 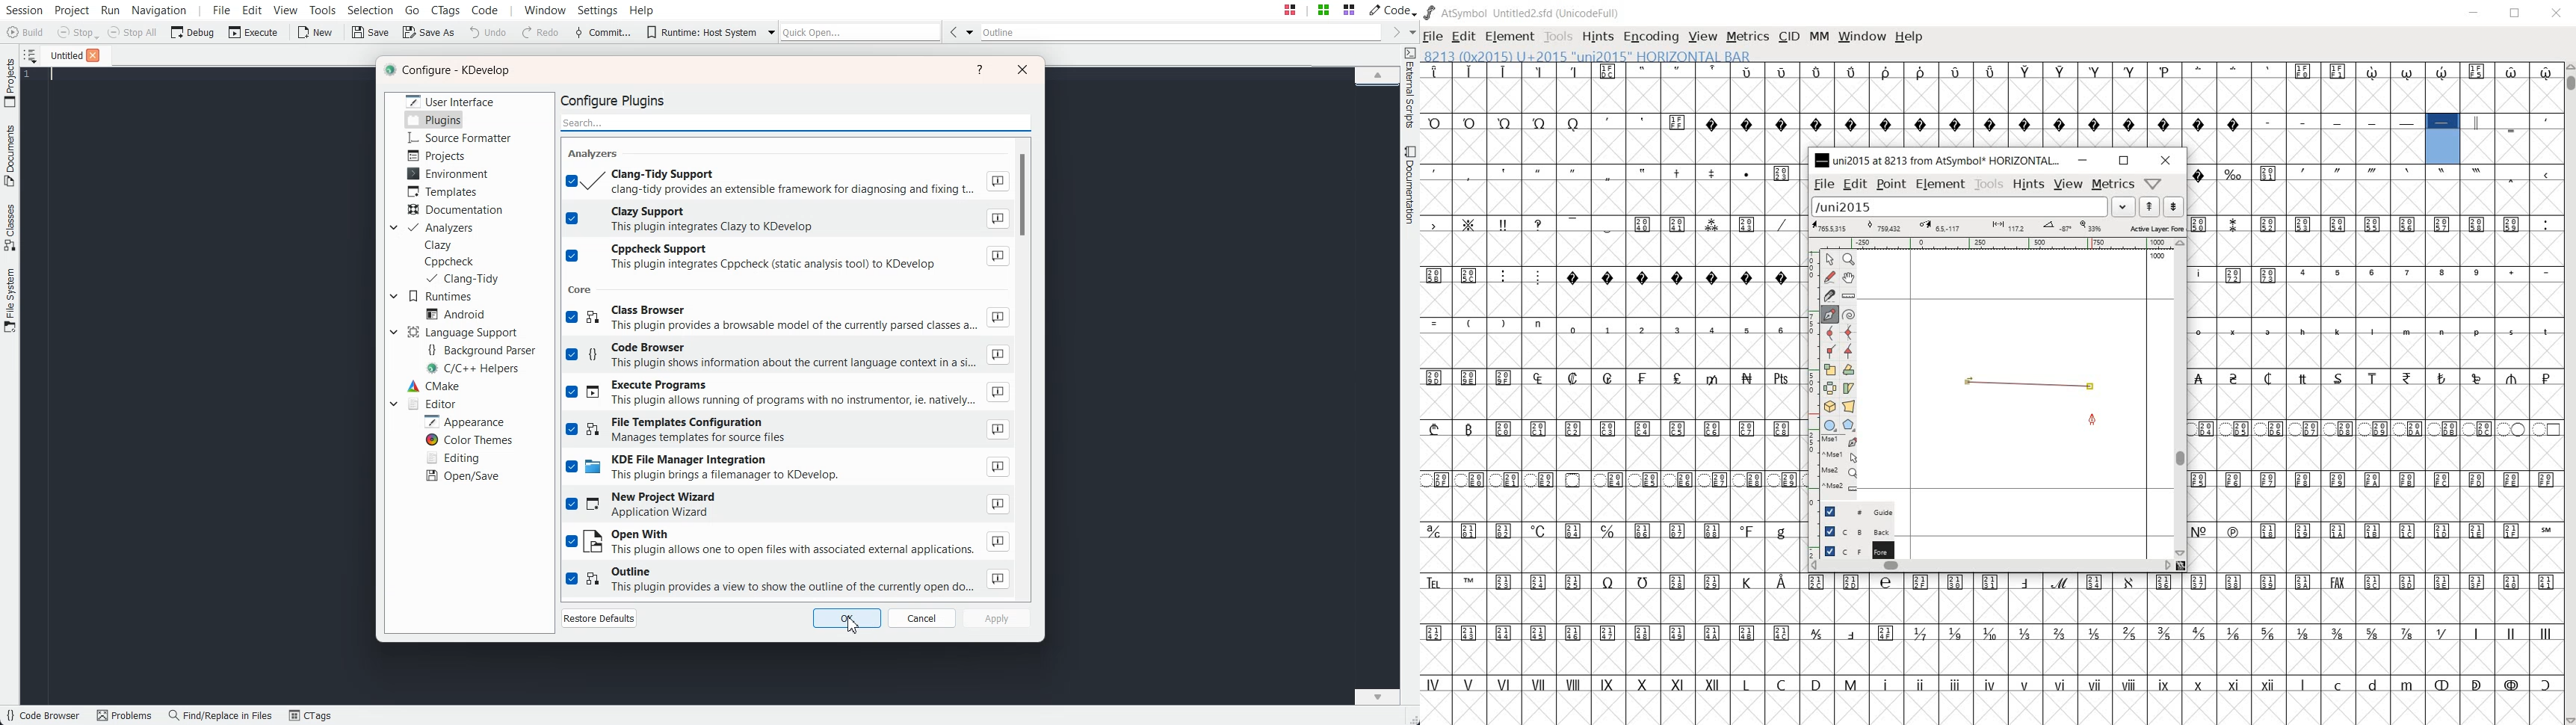 What do you see at coordinates (10, 82) in the screenshot?
I see `Project` at bounding box center [10, 82].